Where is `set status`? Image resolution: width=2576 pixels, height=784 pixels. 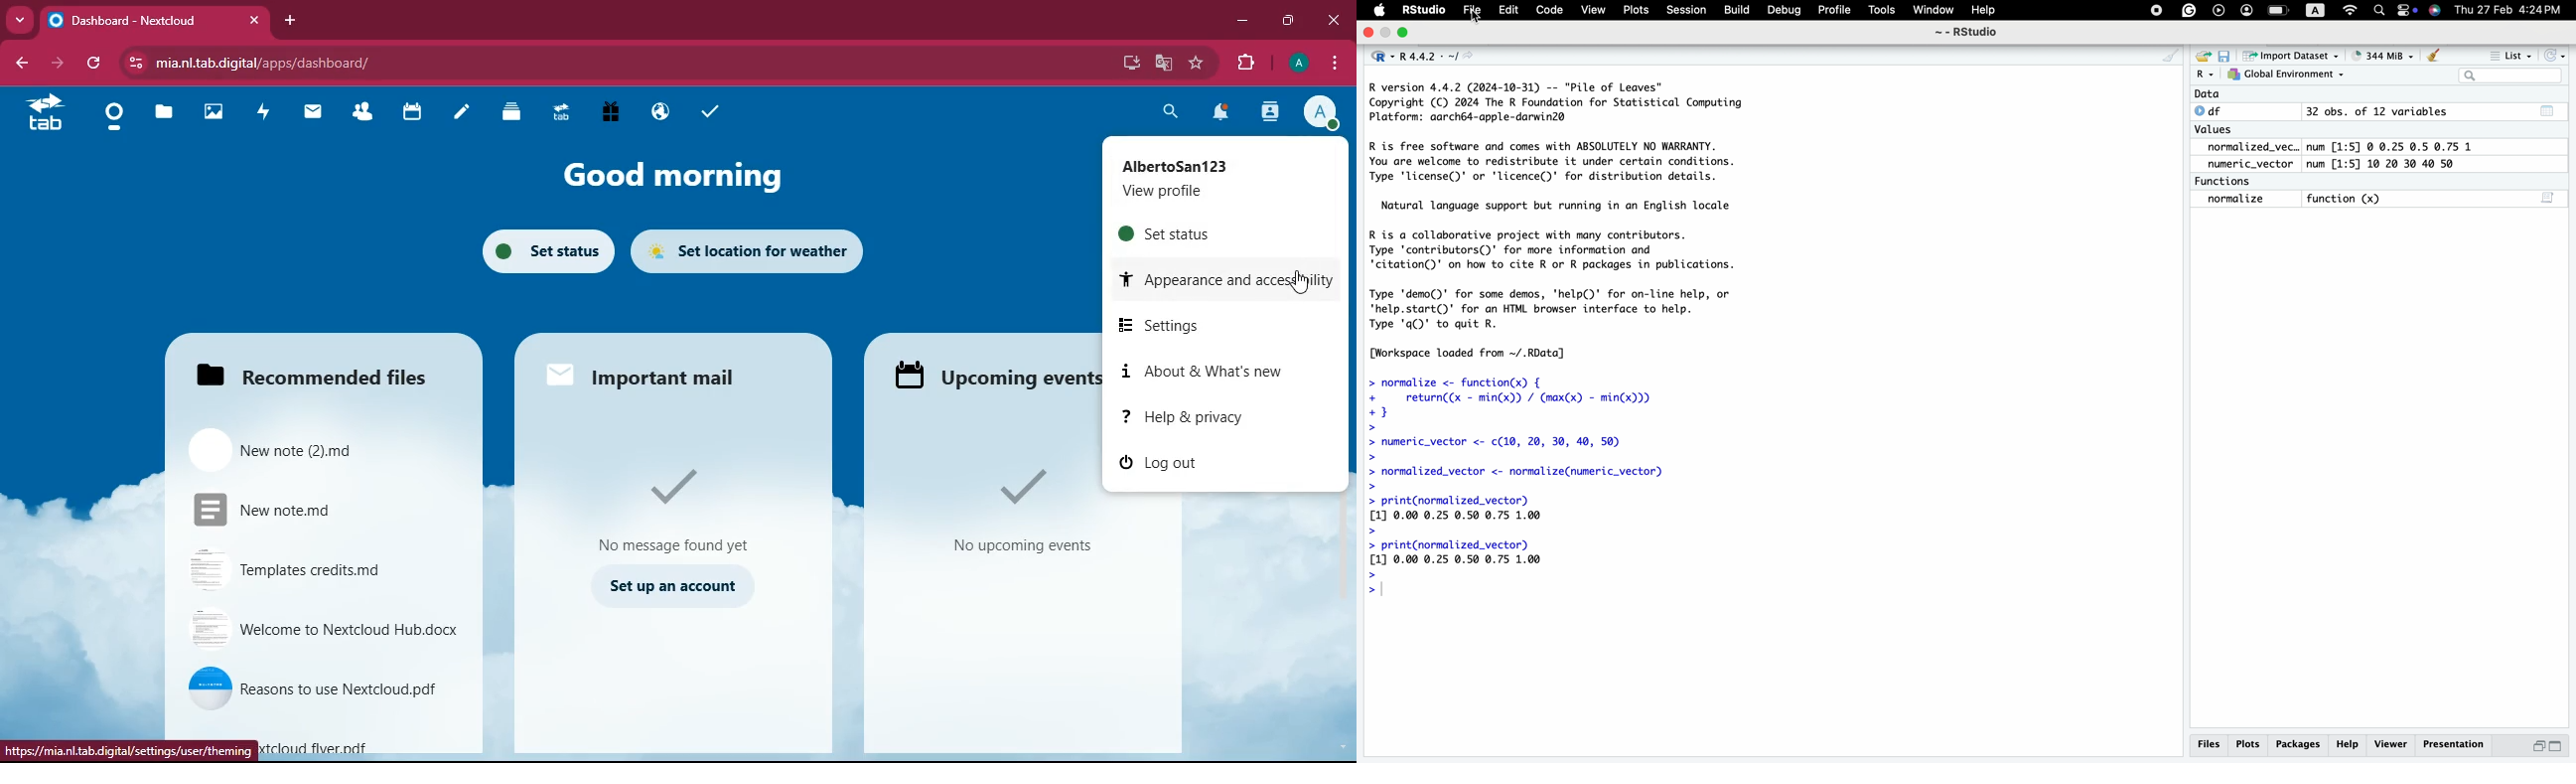 set status is located at coordinates (543, 248).